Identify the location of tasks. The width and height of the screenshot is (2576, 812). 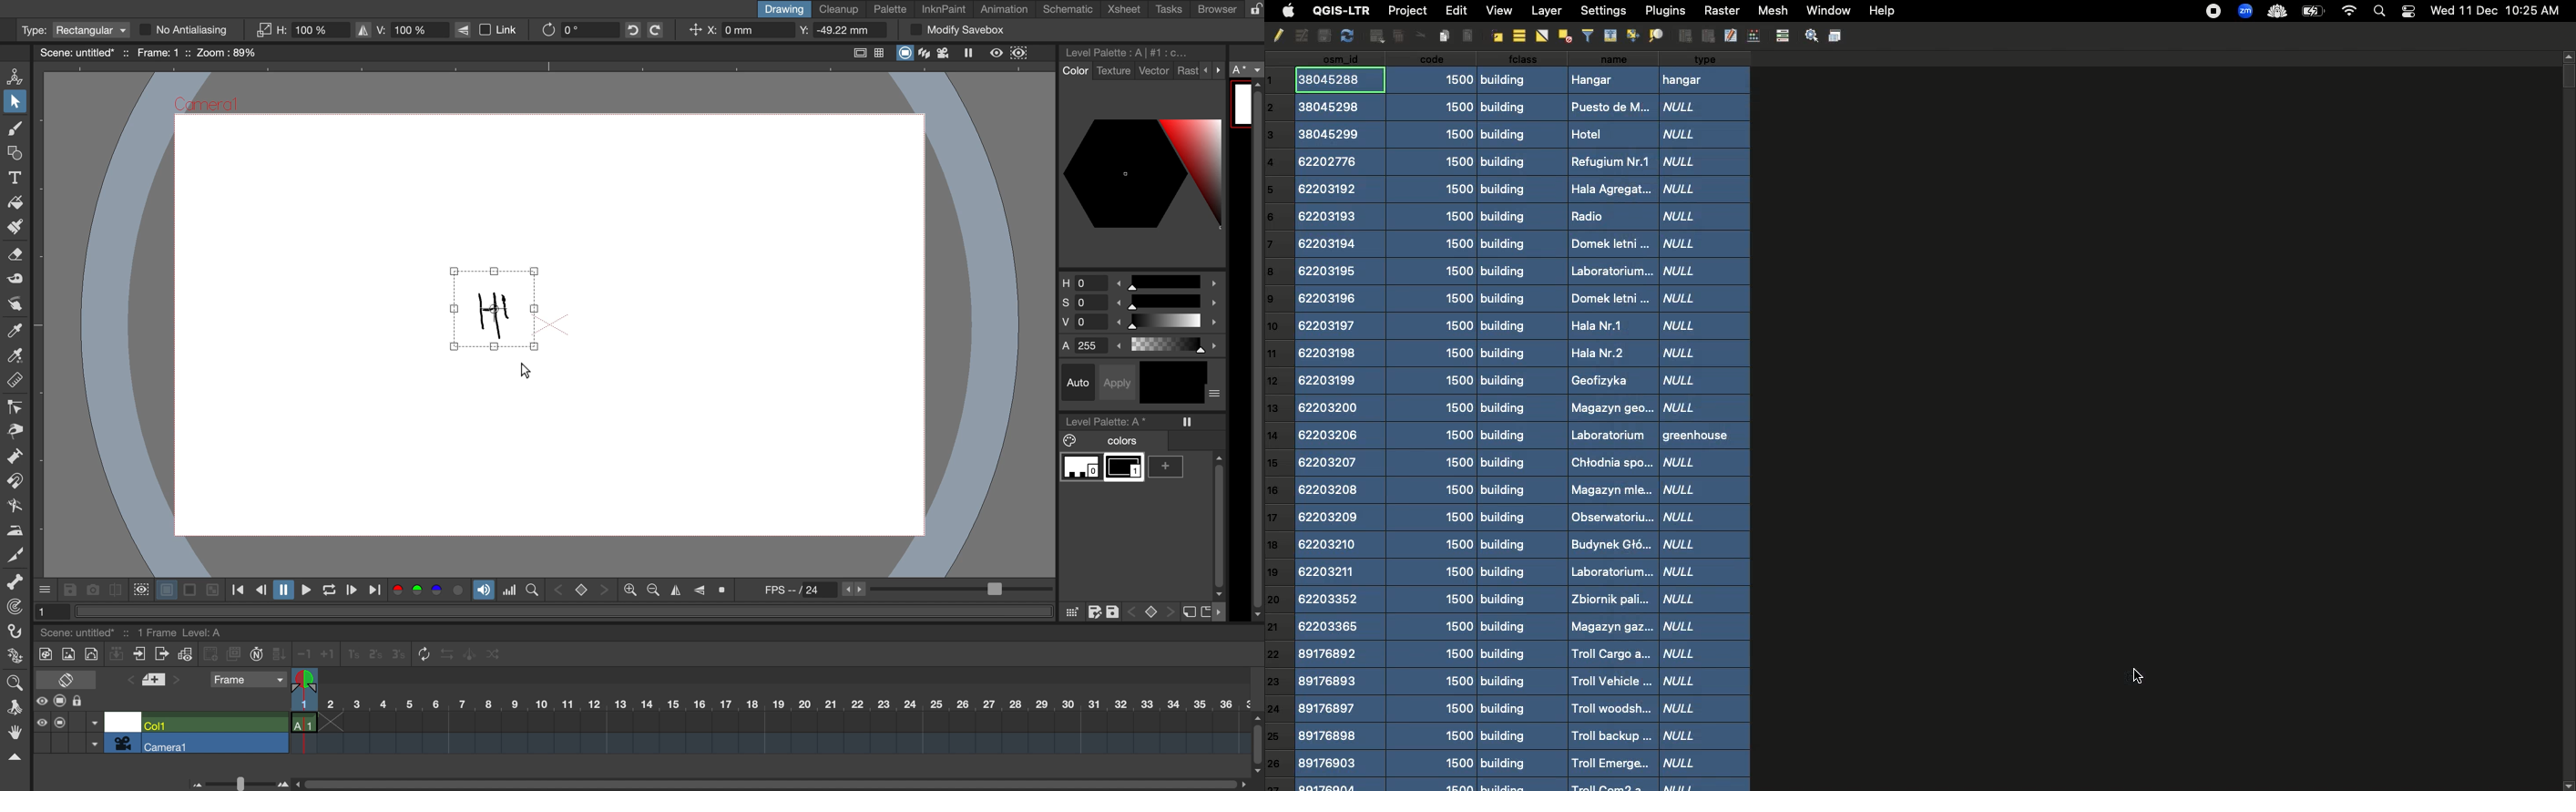
(1167, 10).